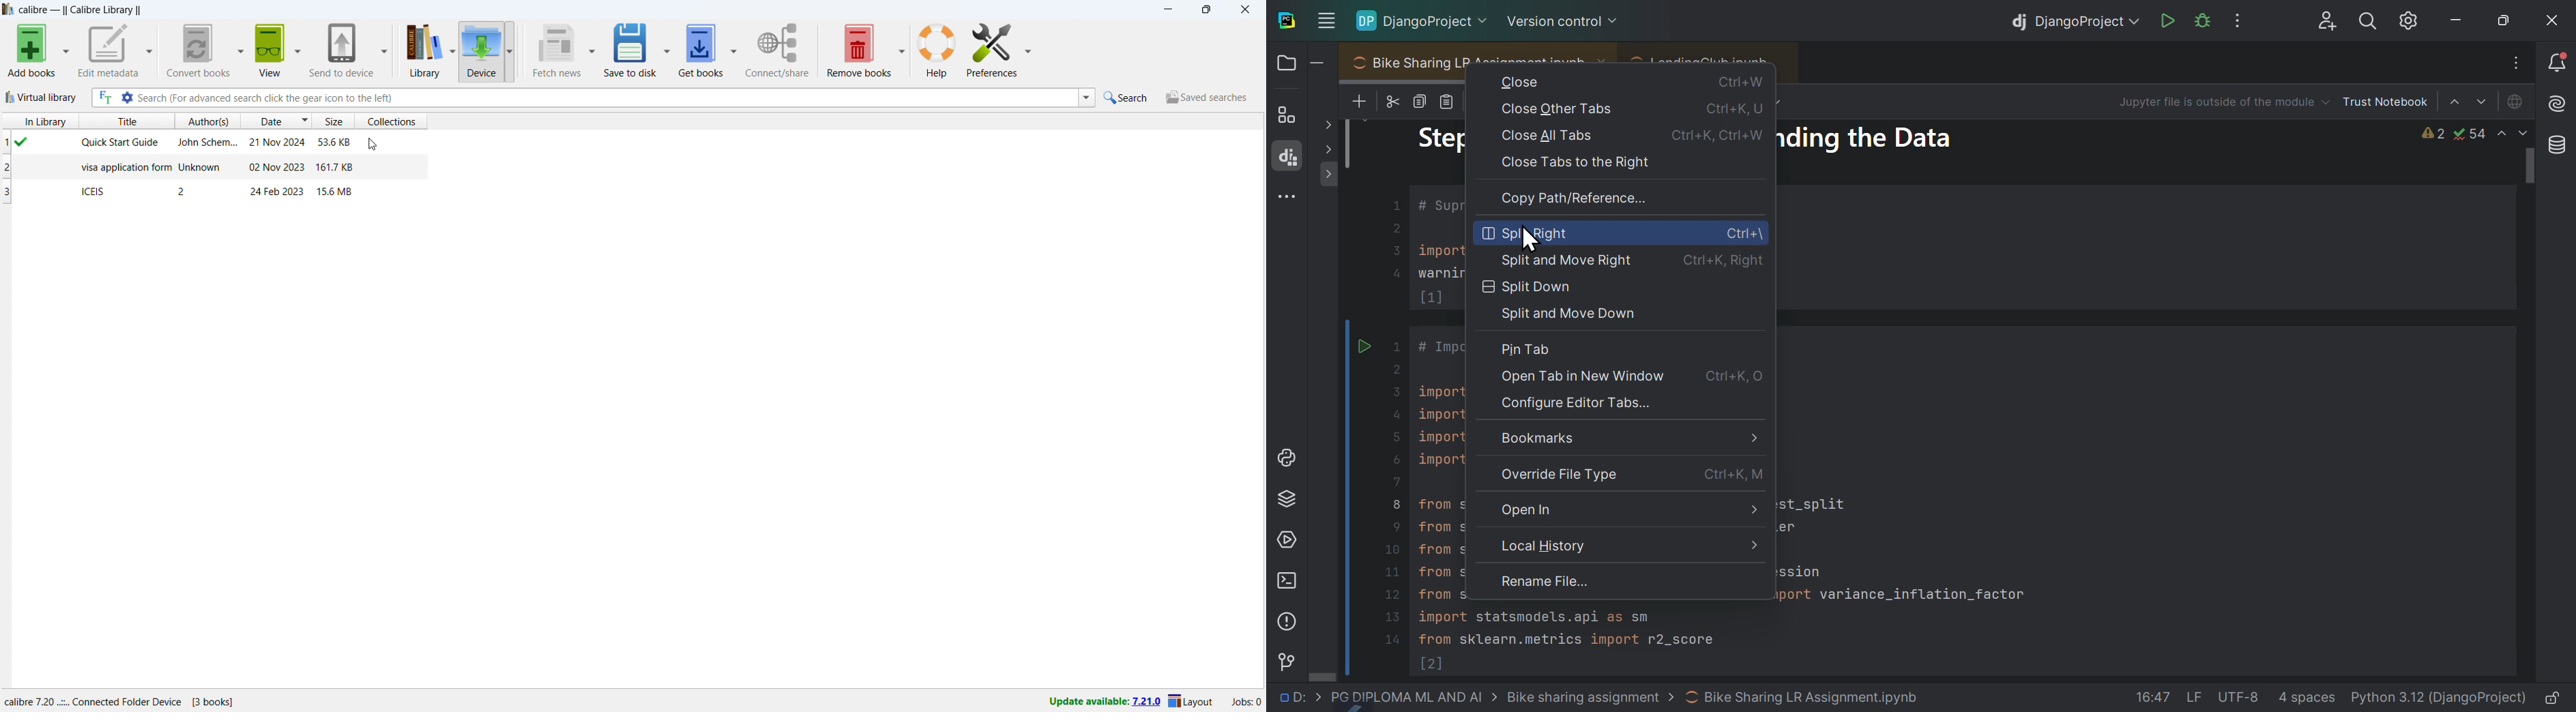  What do you see at coordinates (778, 50) in the screenshot?
I see `connect/share` at bounding box center [778, 50].